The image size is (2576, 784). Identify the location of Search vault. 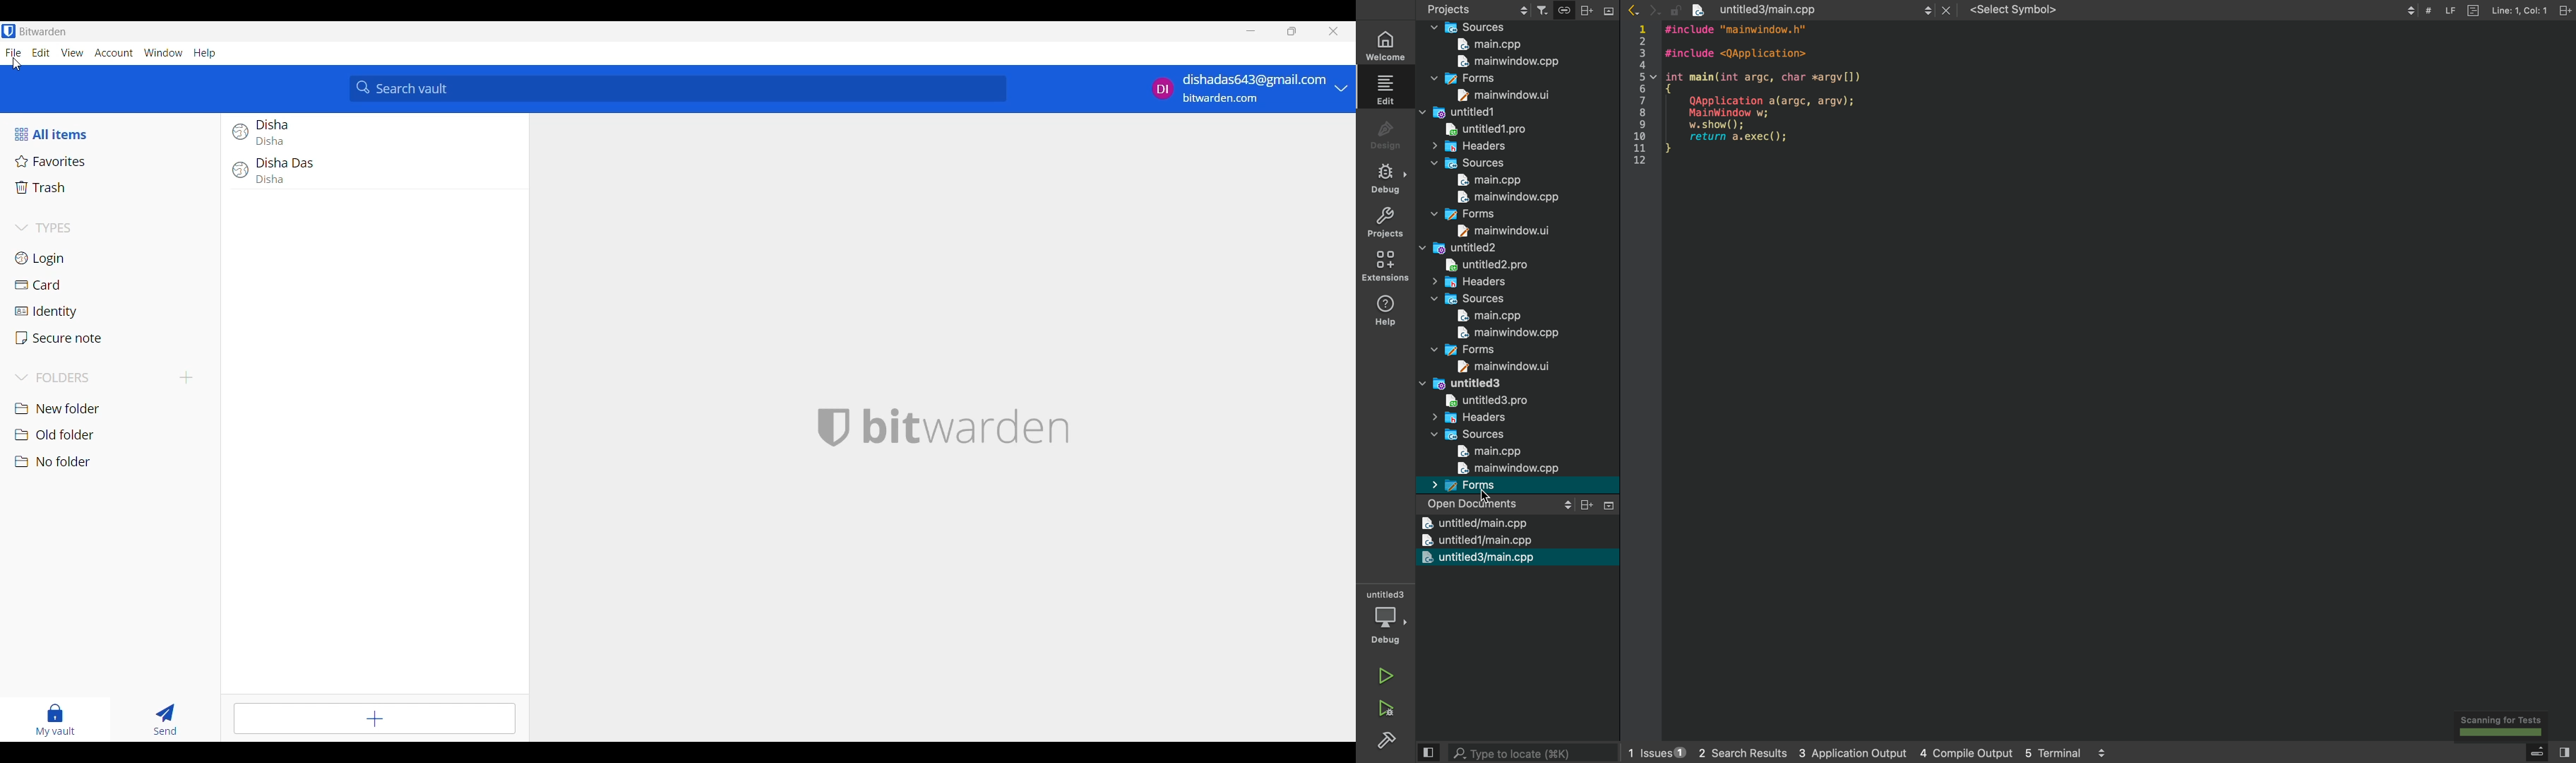
(679, 90).